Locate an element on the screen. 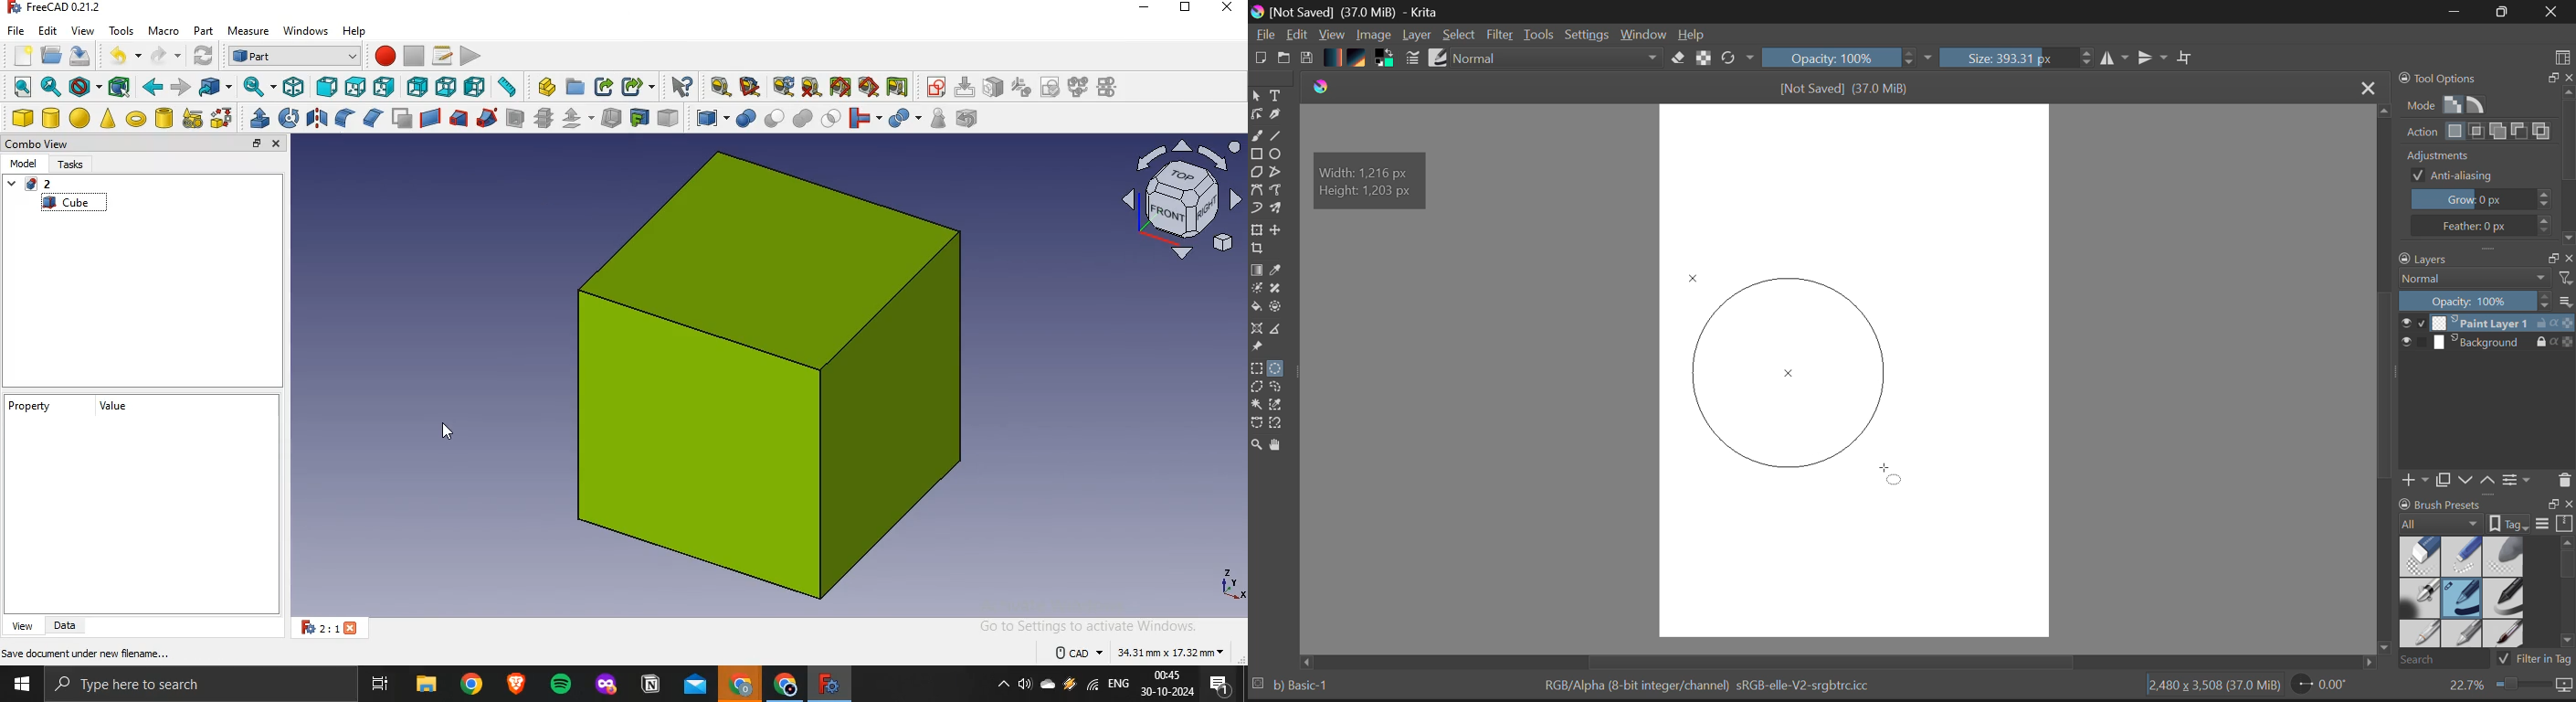 Image resolution: width=2576 pixels, height=728 pixels. workbench is located at coordinates (294, 56).